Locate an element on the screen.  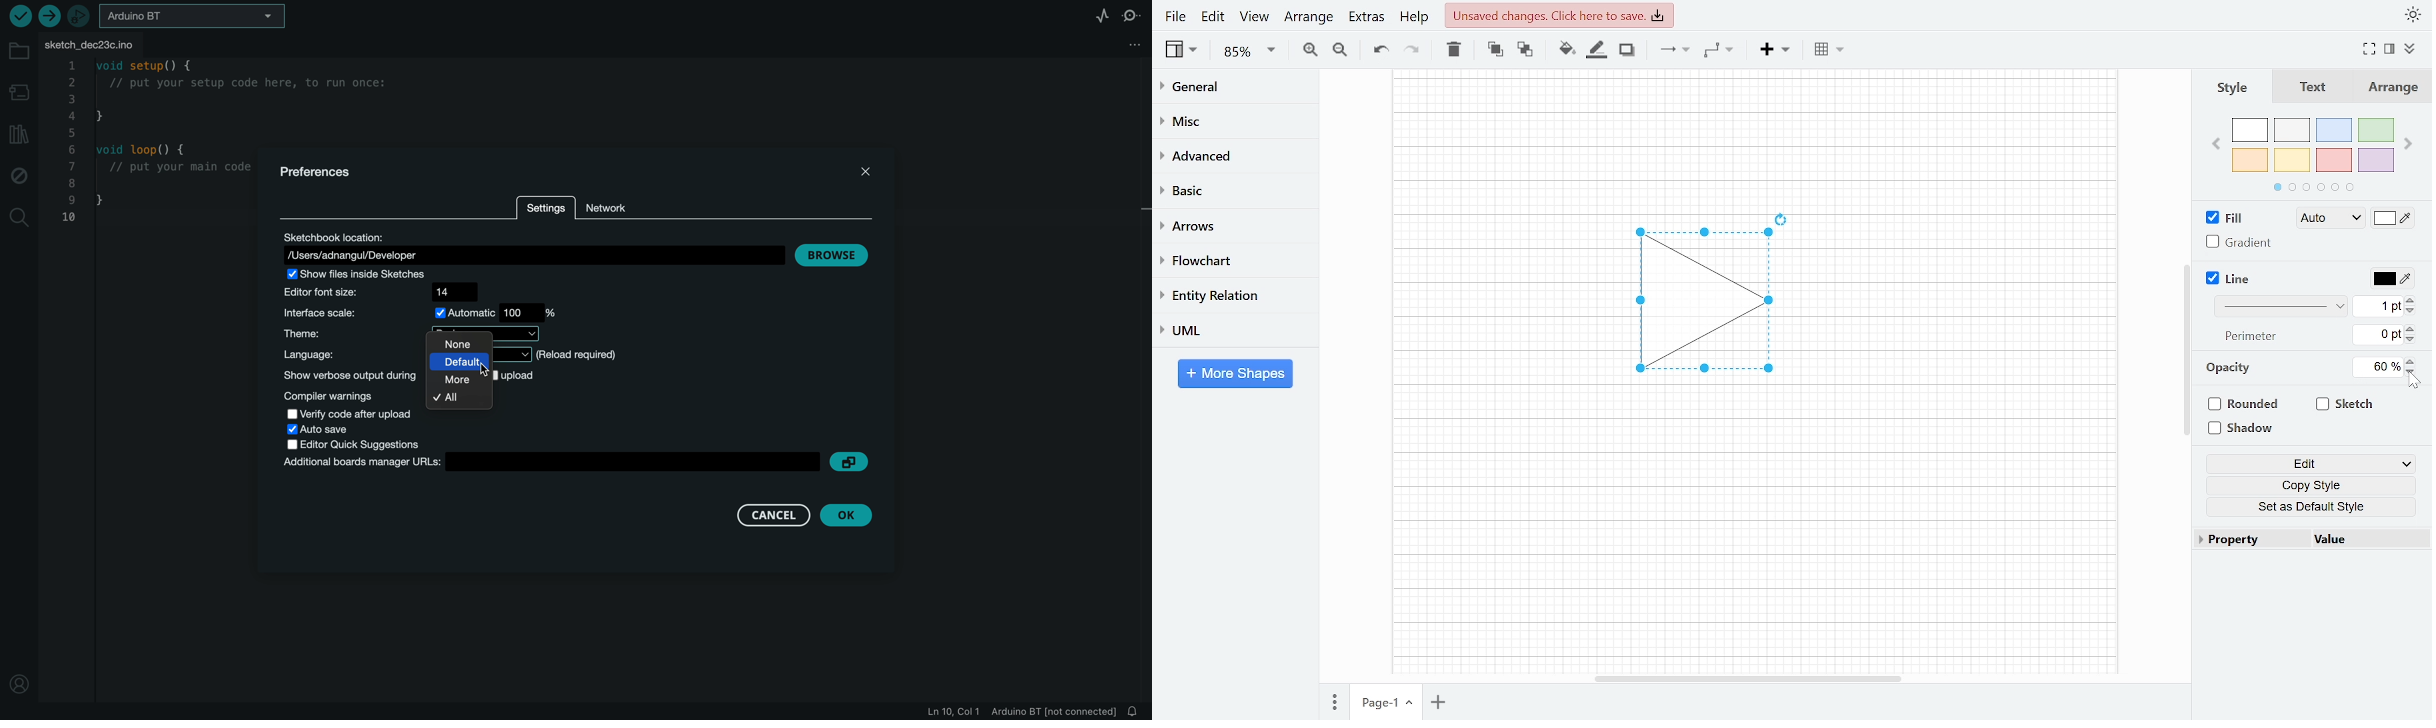
Previous is located at coordinates (2215, 142).